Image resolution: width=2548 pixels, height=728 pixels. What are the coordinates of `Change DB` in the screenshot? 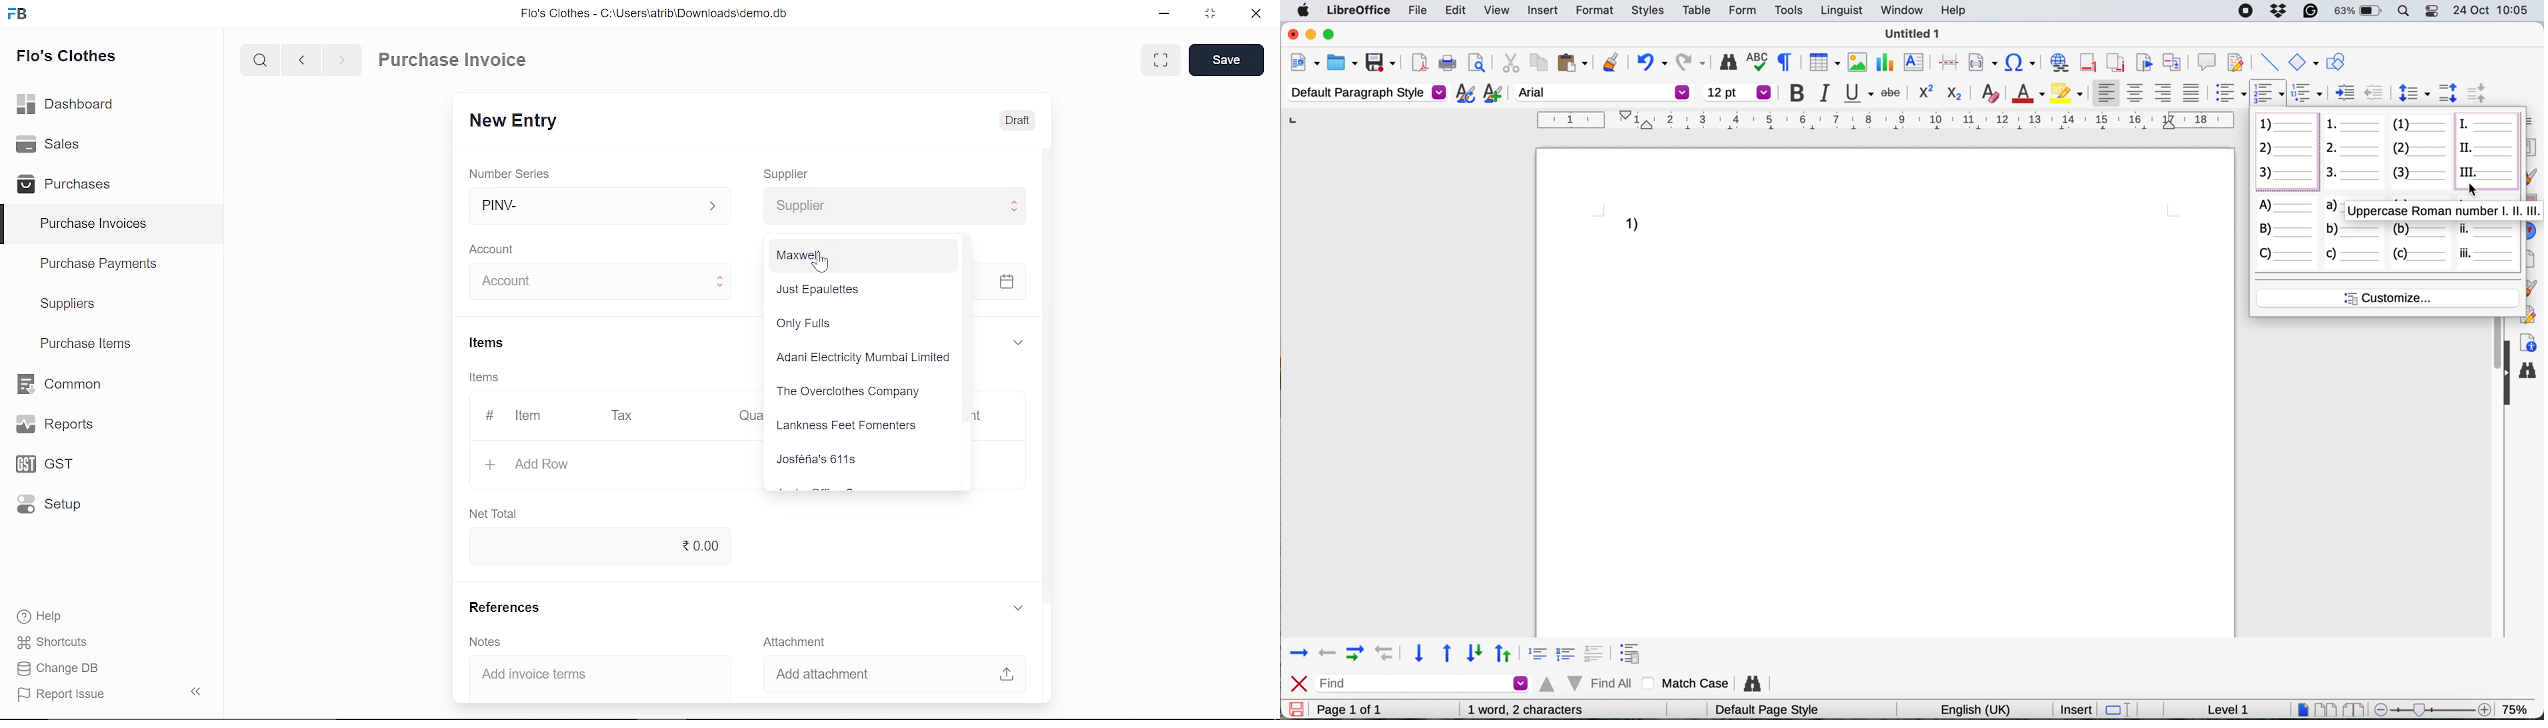 It's located at (58, 670).